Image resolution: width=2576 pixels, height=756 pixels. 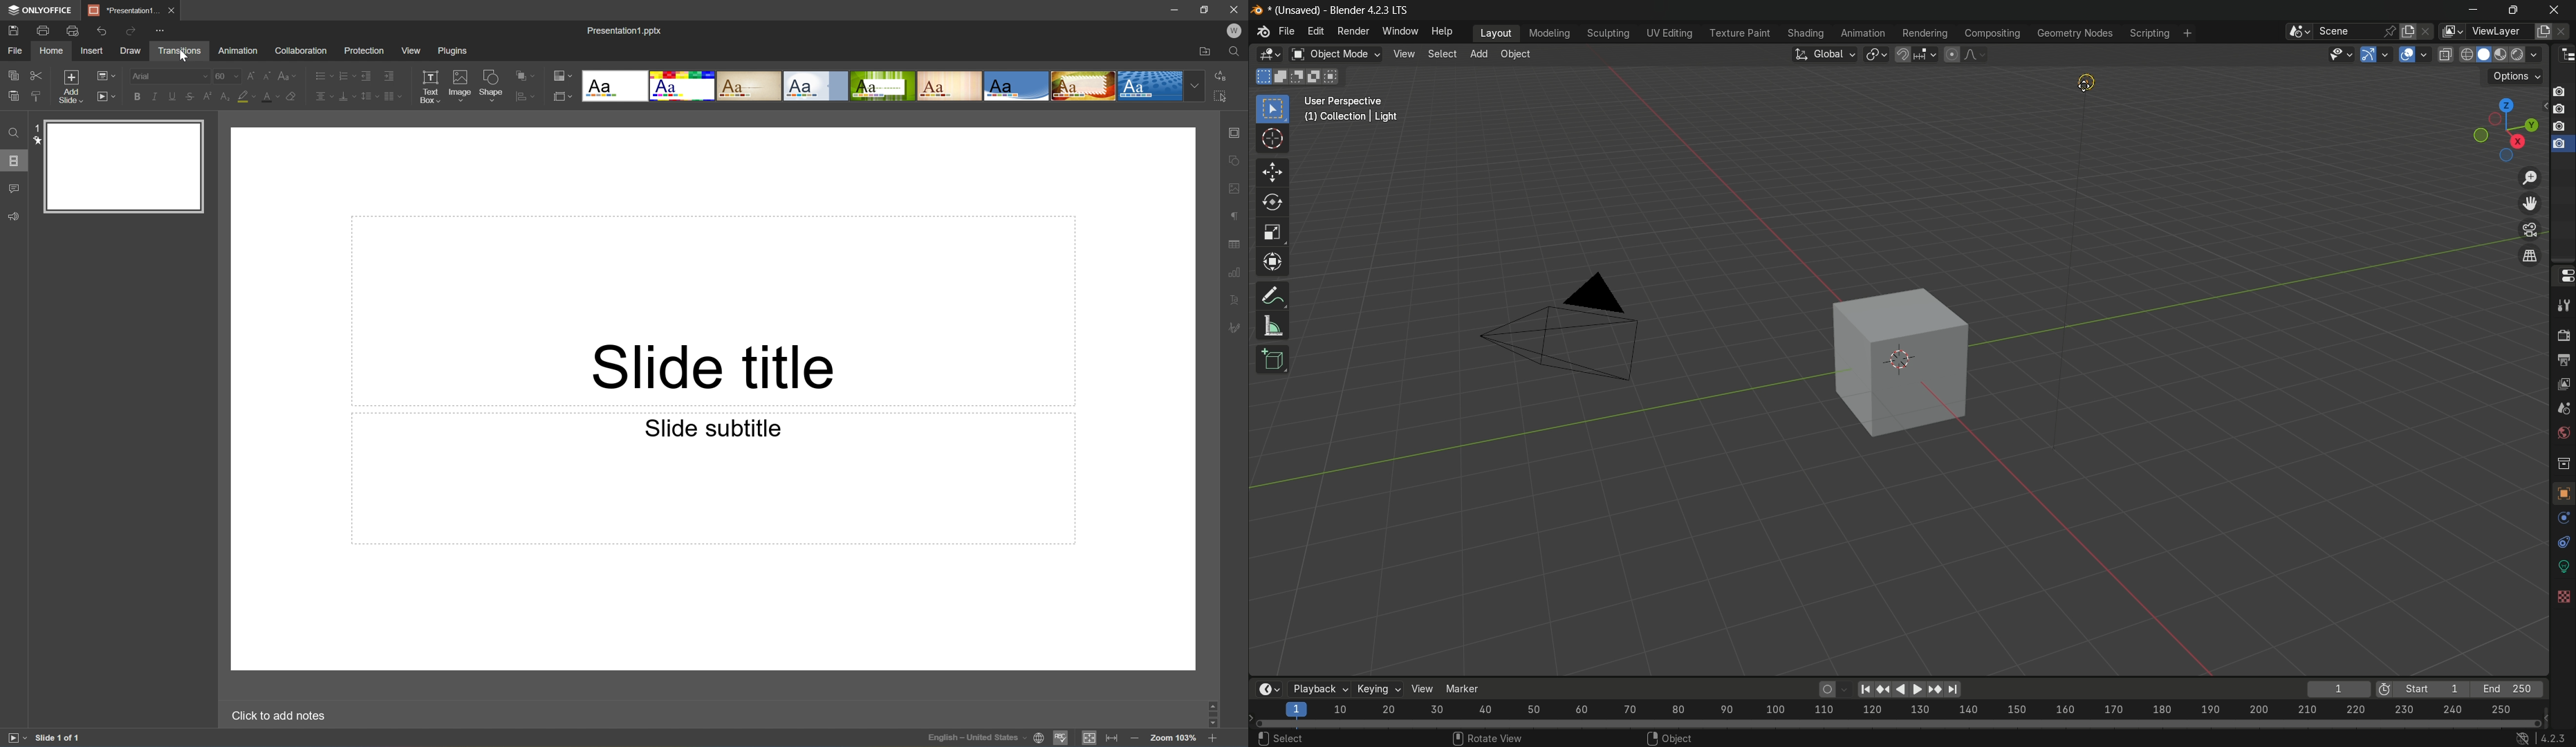 What do you see at coordinates (130, 31) in the screenshot?
I see `Redo` at bounding box center [130, 31].